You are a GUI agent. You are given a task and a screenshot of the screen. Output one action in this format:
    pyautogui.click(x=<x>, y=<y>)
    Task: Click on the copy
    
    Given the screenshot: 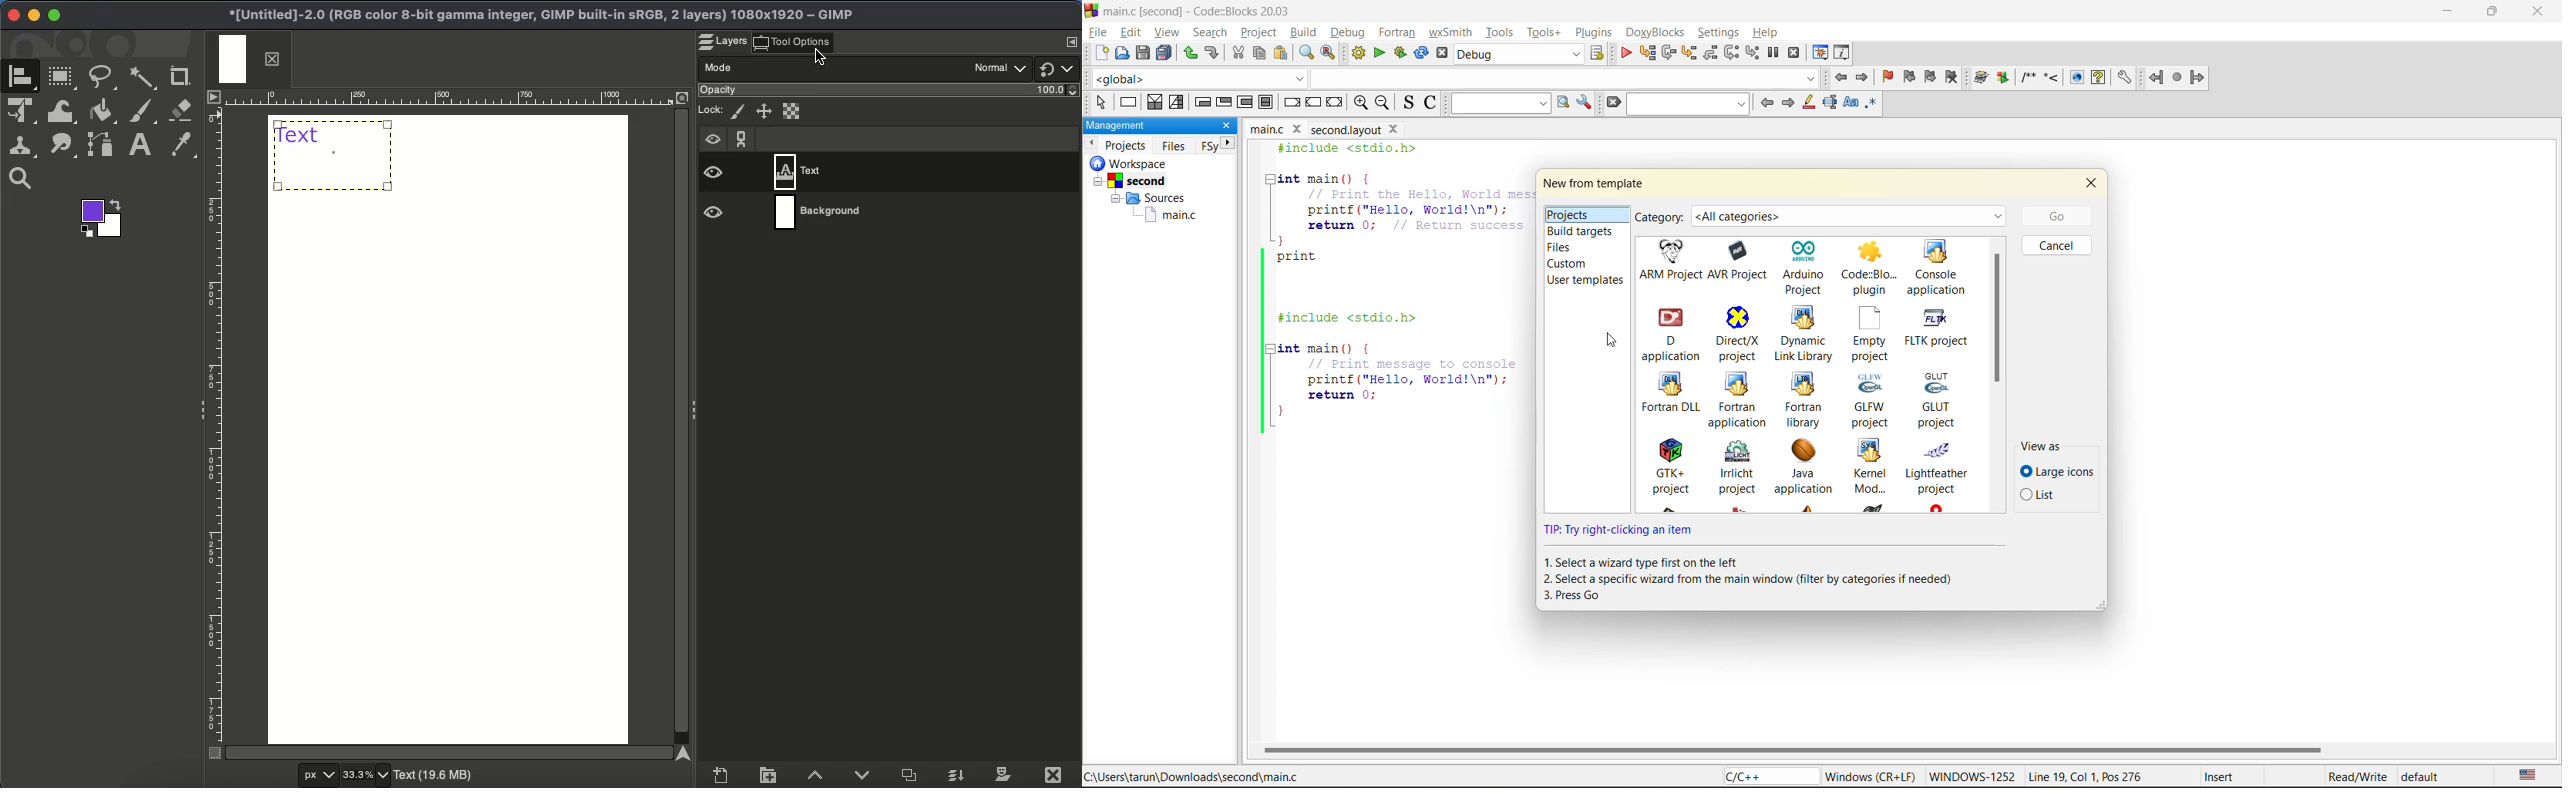 What is the action you would take?
    pyautogui.click(x=1260, y=53)
    